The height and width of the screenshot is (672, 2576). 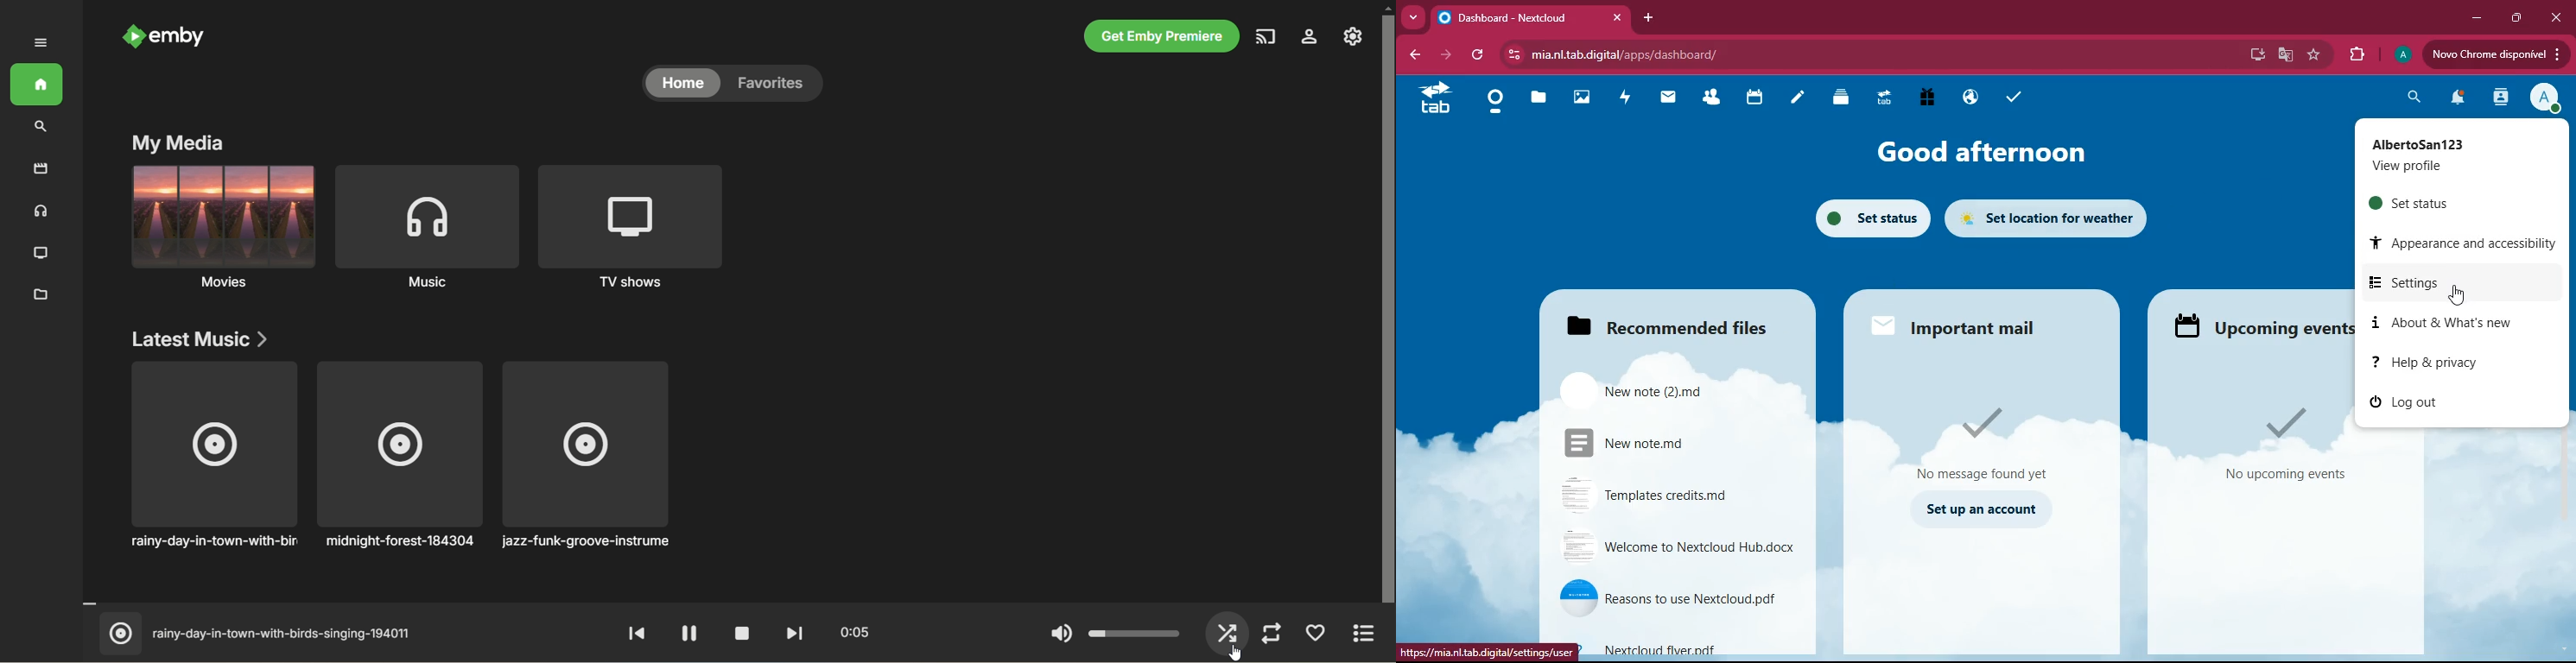 What do you see at coordinates (1680, 599) in the screenshot?
I see `file` at bounding box center [1680, 599].